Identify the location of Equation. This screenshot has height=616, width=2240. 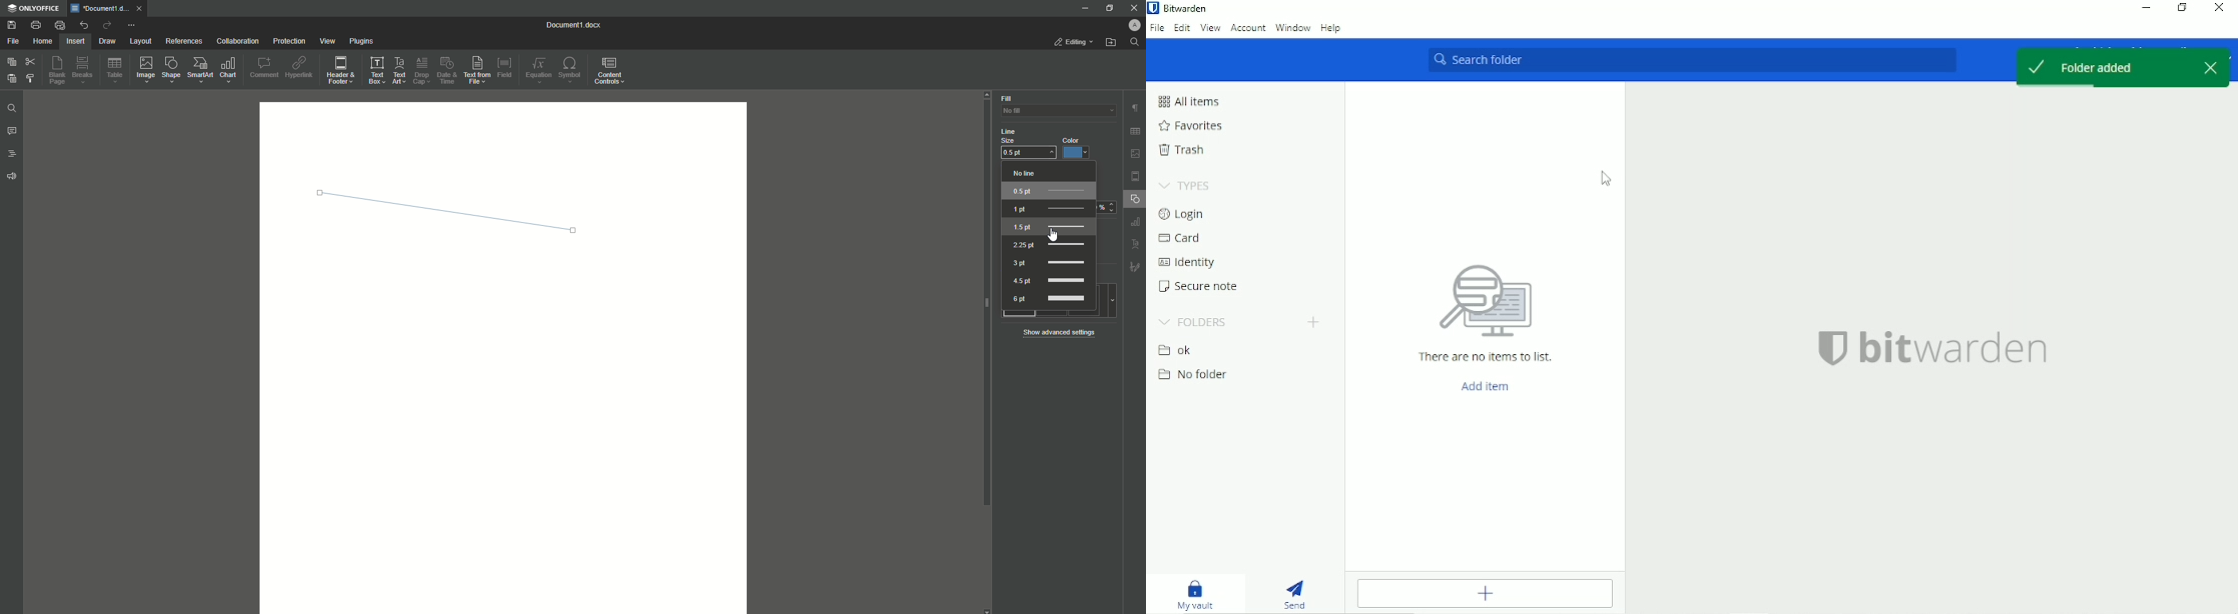
(539, 70).